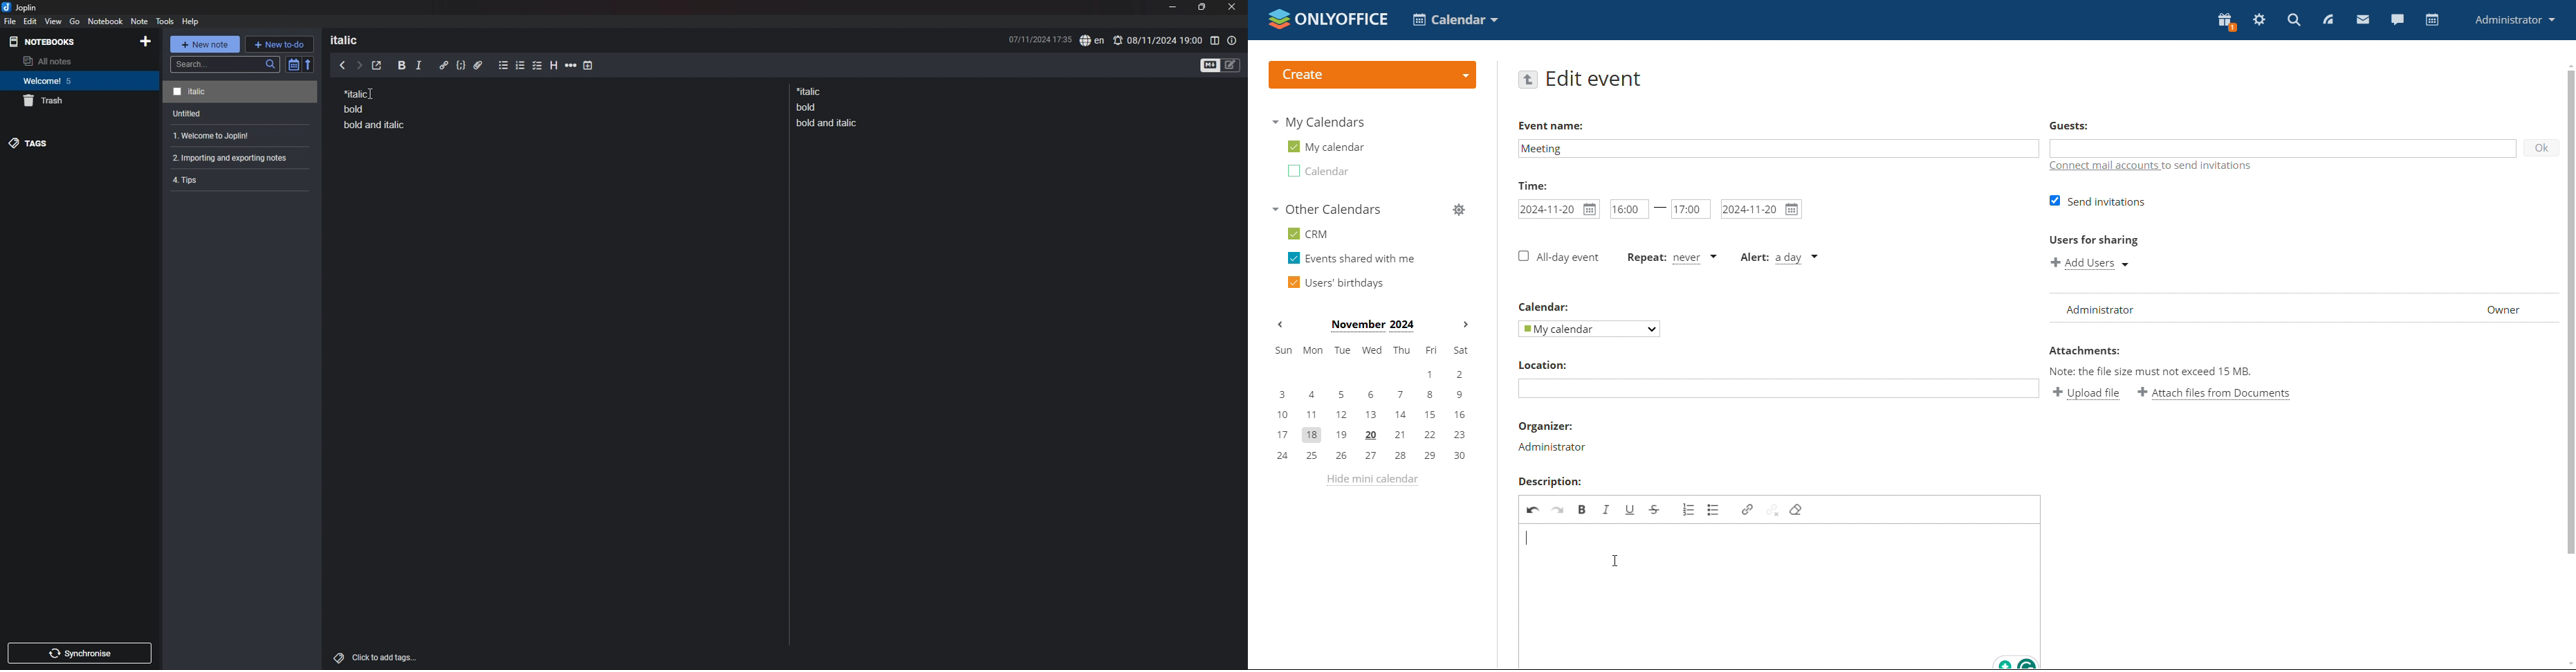 The height and width of the screenshot is (672, 2576). What do you see at coordinates (1233, 7) in the screenshot?
I see `close` at bounding box center [1233, 7].